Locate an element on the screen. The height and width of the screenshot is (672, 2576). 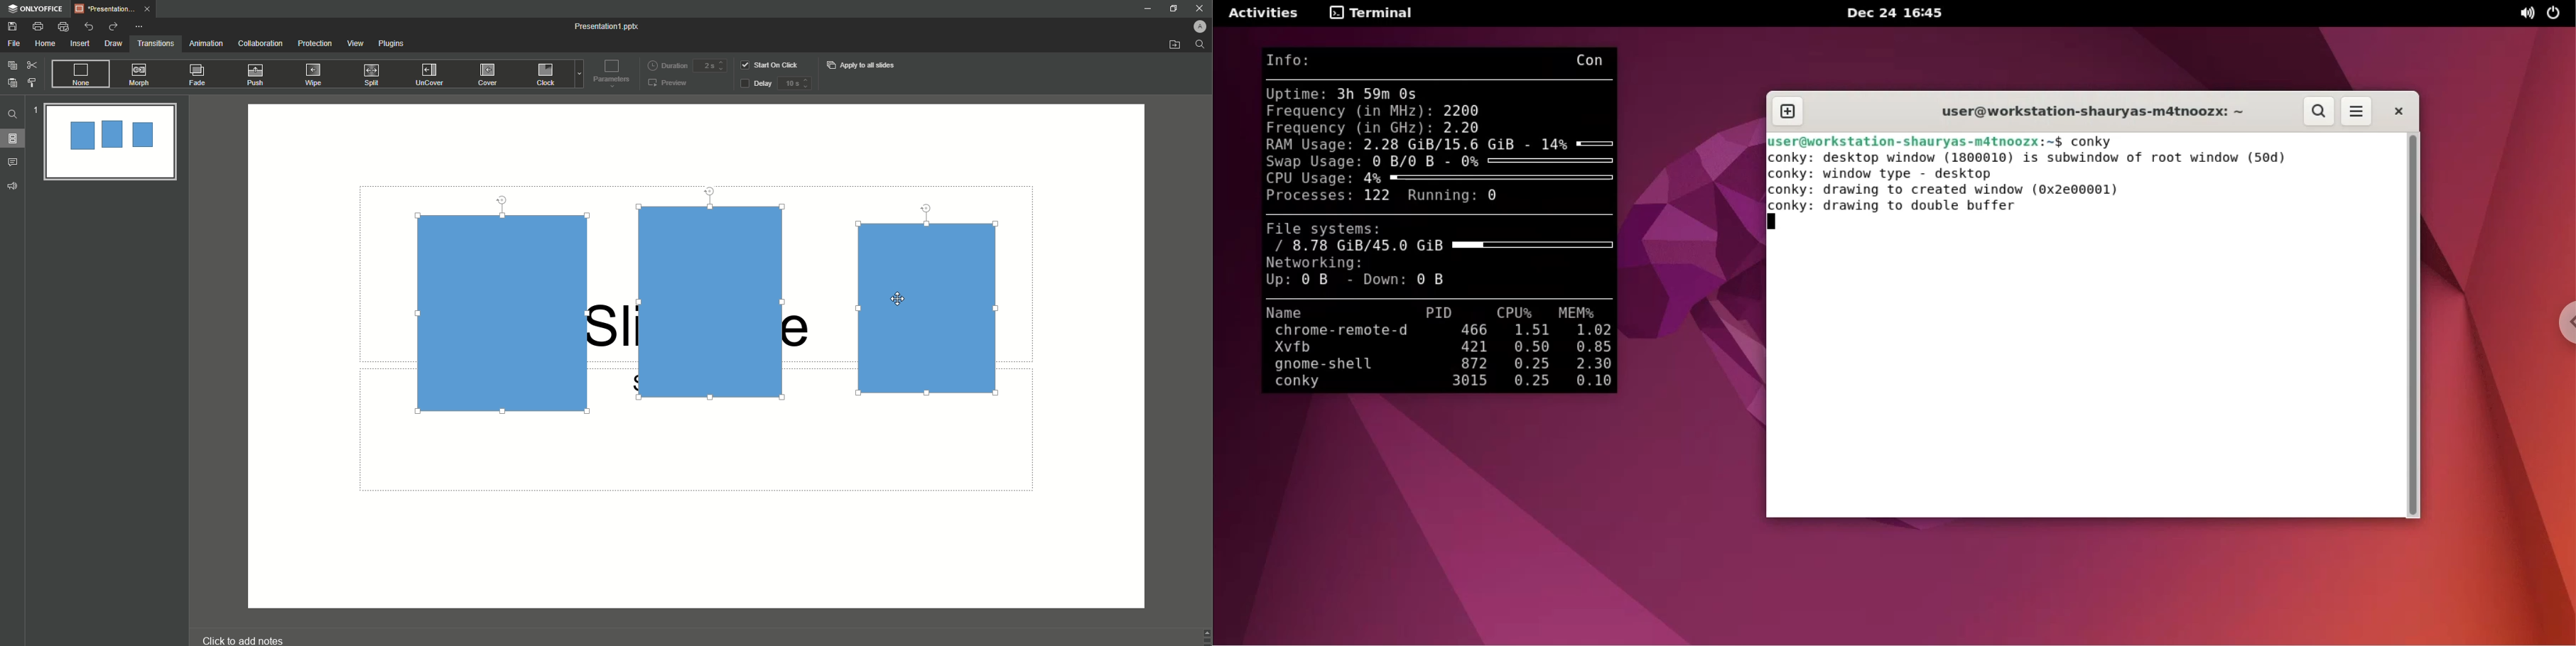
Restore is located at coordinates (1170, 9).